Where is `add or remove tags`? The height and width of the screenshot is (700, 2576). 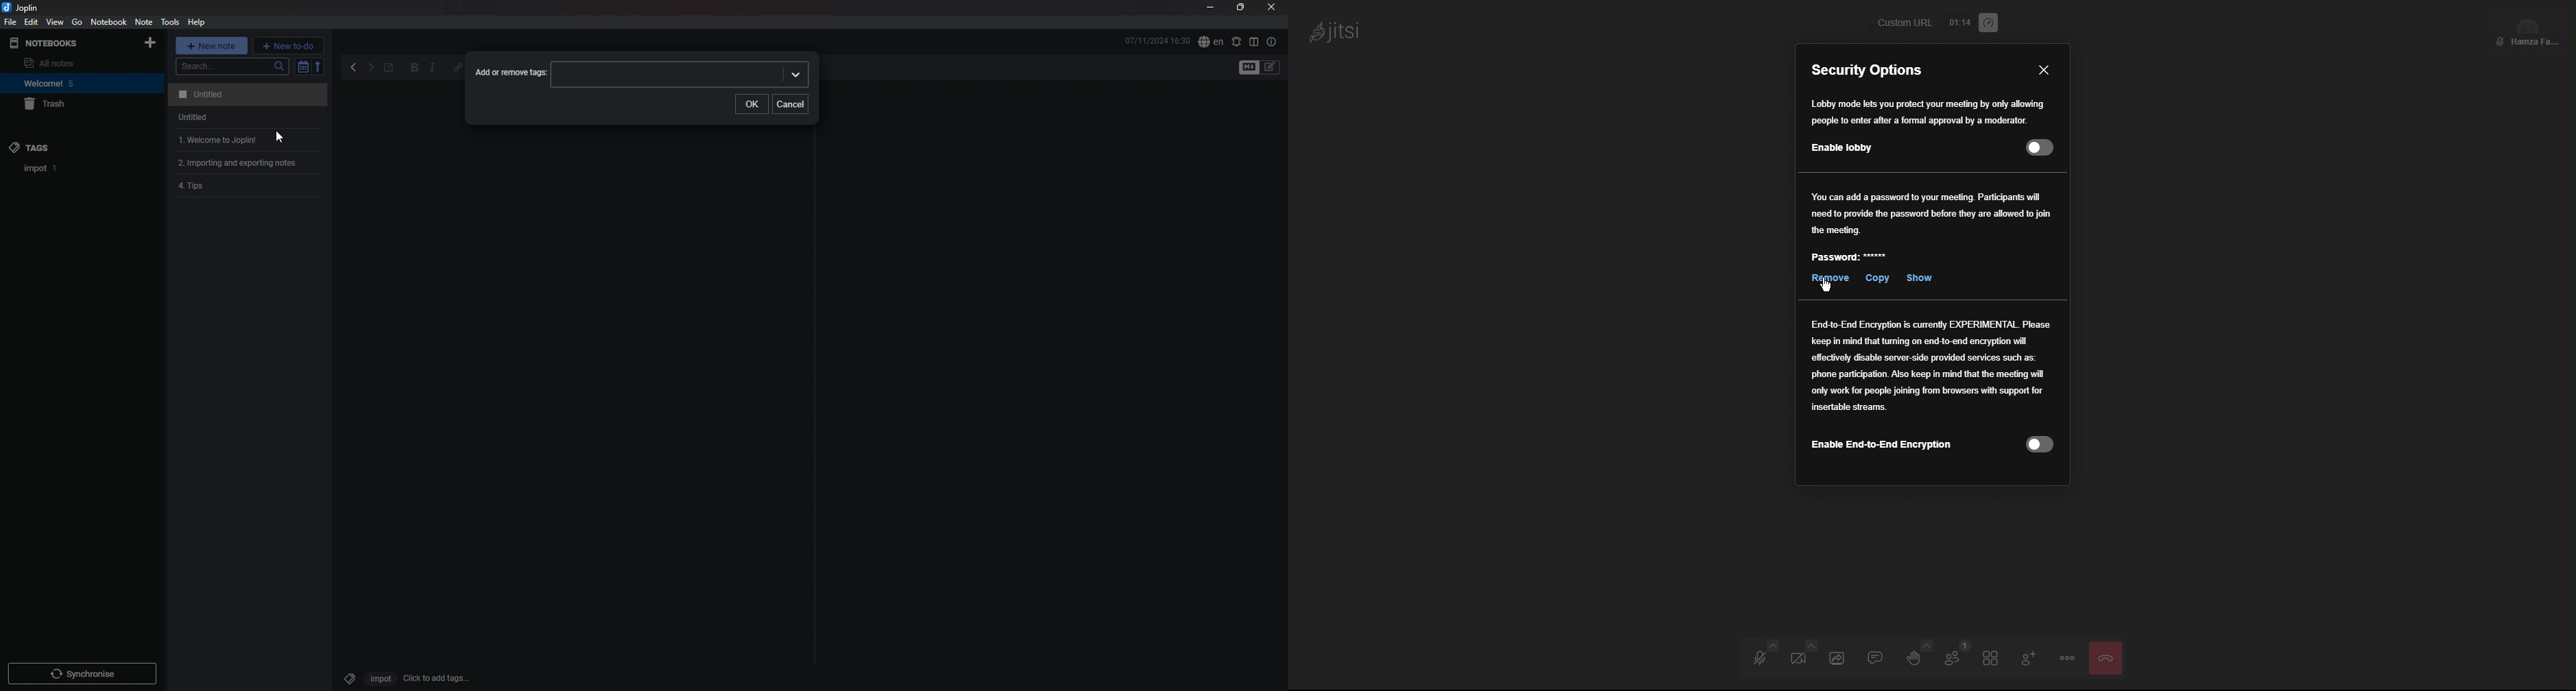
add or remove tags is located at coordinates (511, 74).